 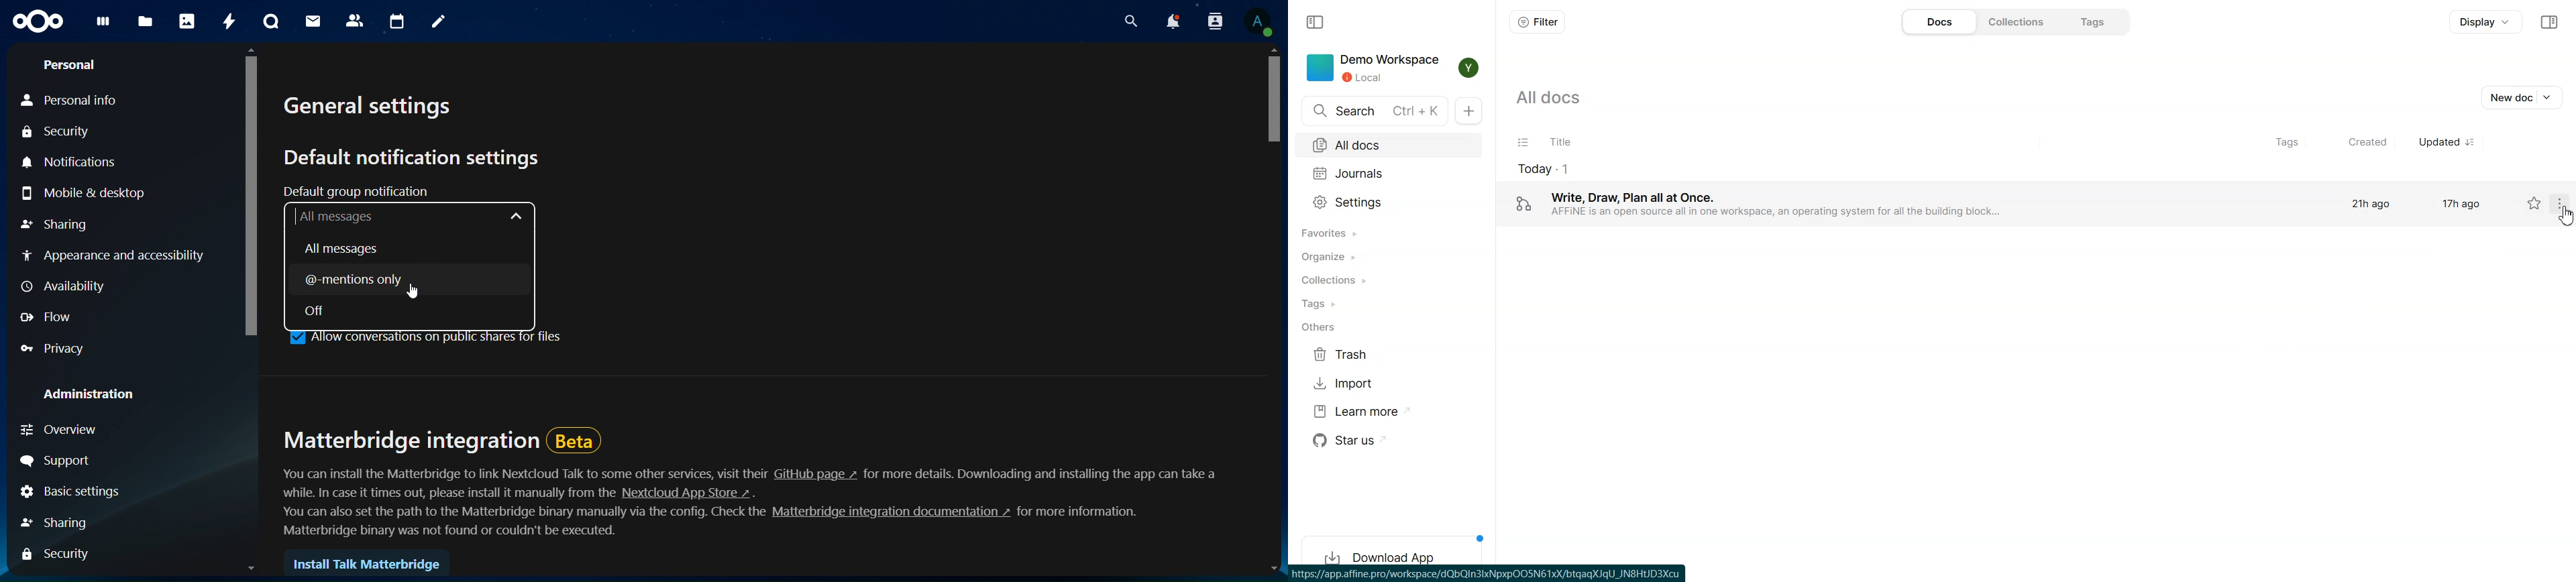 I want to click on pointing cursor, so click(x=416, y=290).